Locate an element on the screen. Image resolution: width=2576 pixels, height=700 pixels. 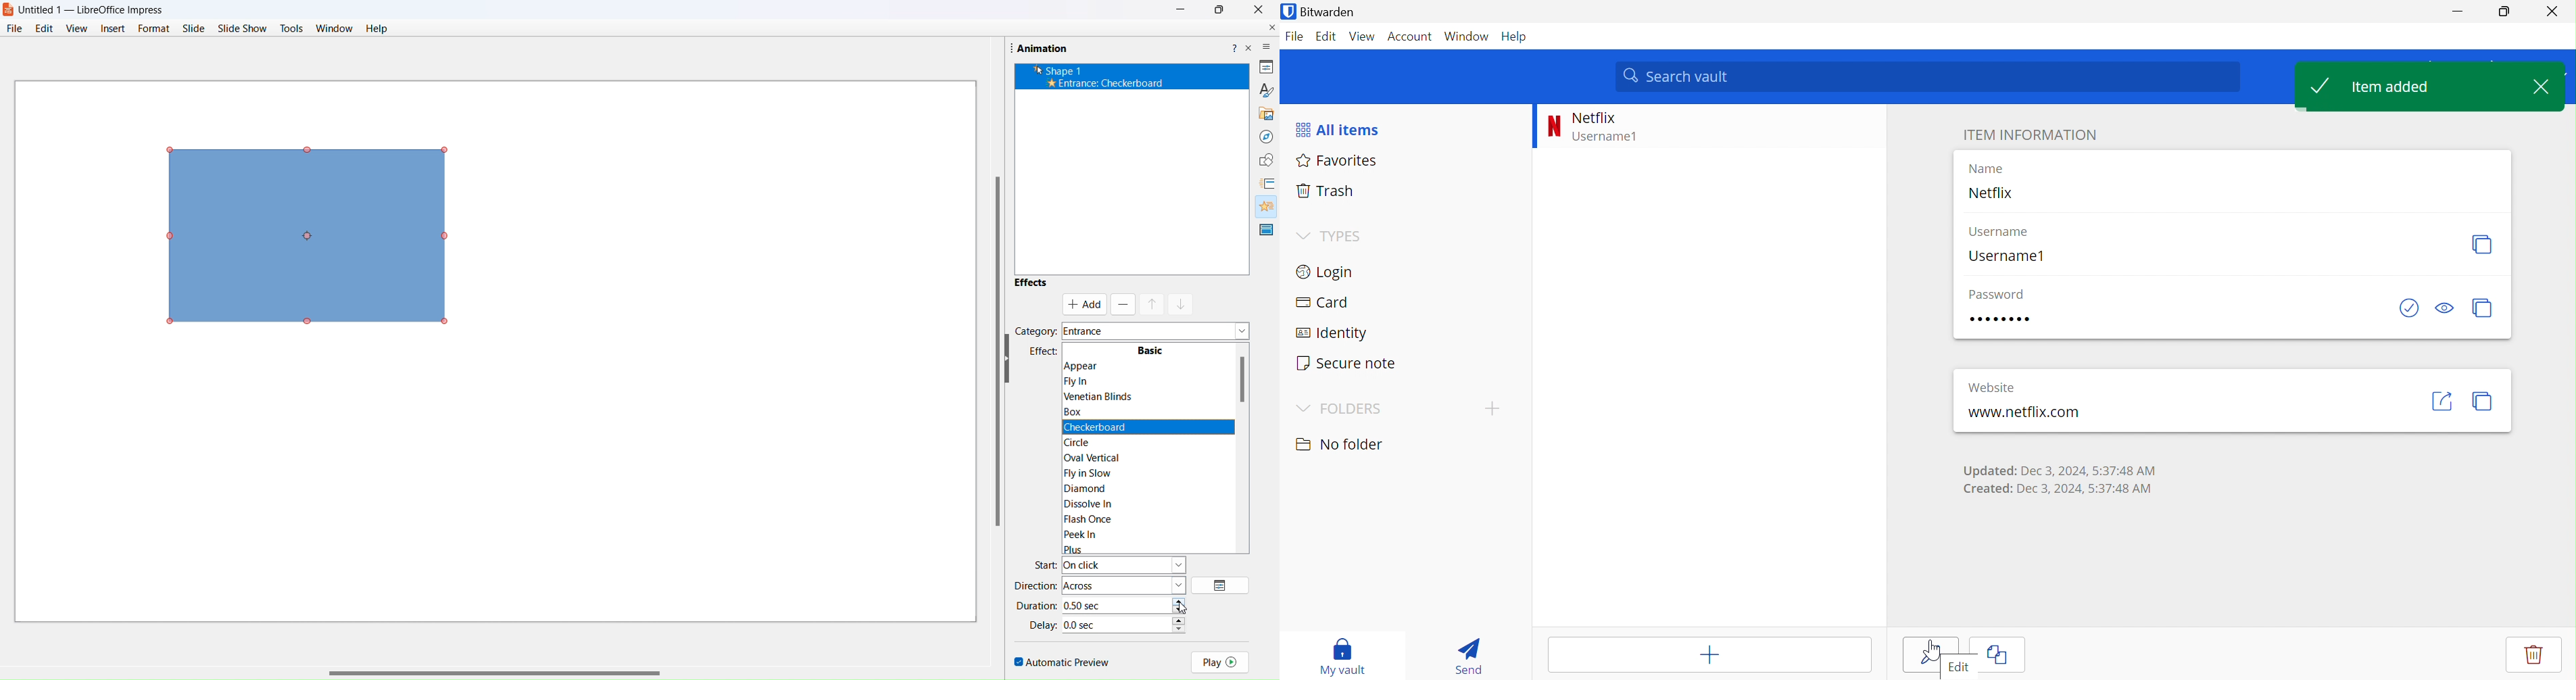
category dropdown is located at coordinates (1157, 332).